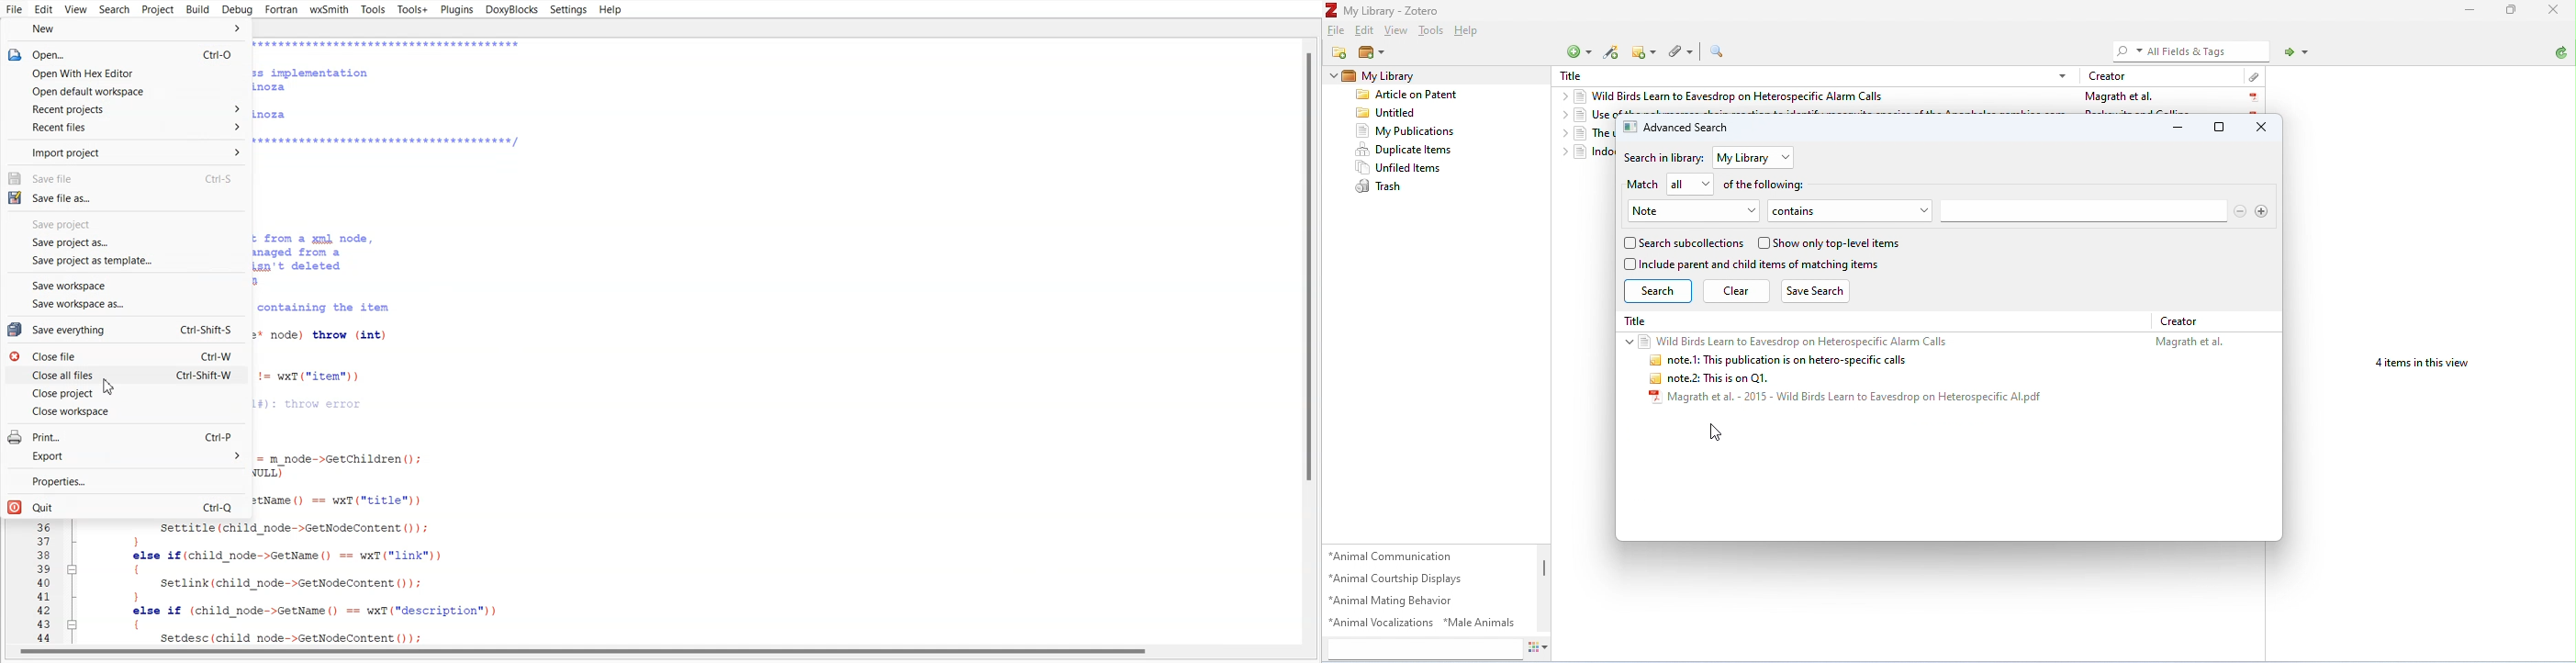 Image resolution: width=2576 pixels, height=672 pixels. What do you see at coordinates (2083, 211) in the screenshot?
I see `search bar` at bounding box center [2083, 211].